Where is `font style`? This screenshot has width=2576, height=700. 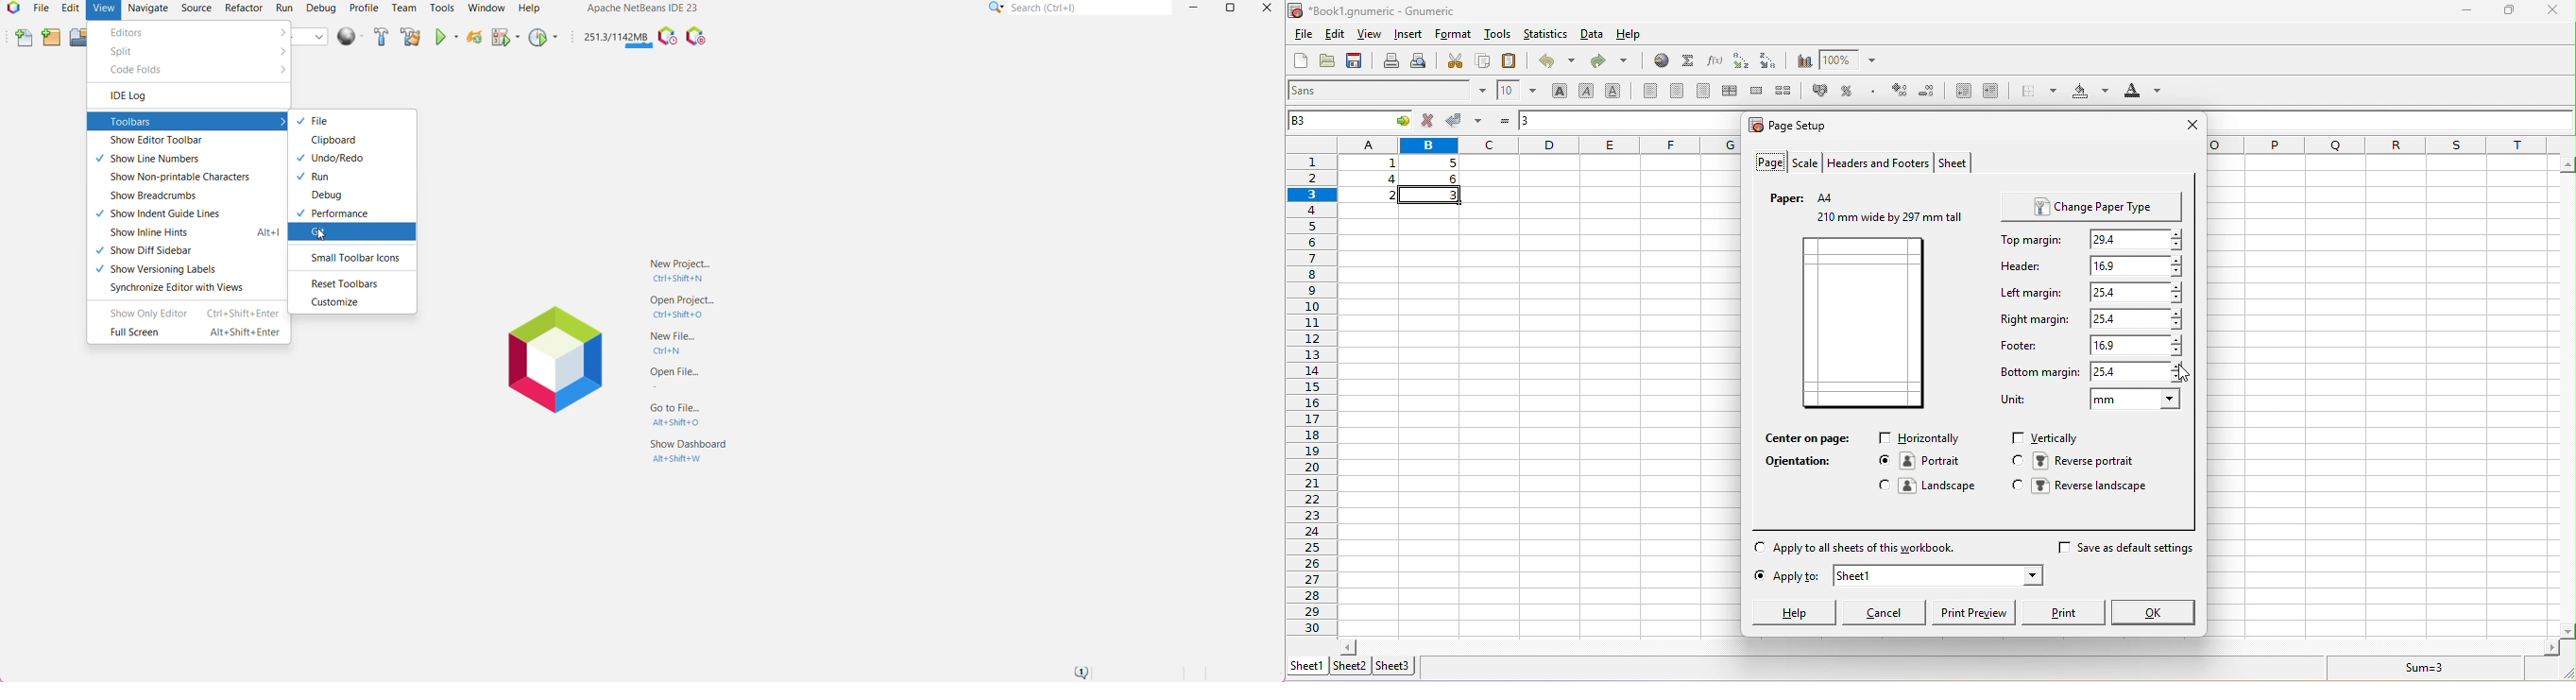
font style is located at coordinates (1389, 92).